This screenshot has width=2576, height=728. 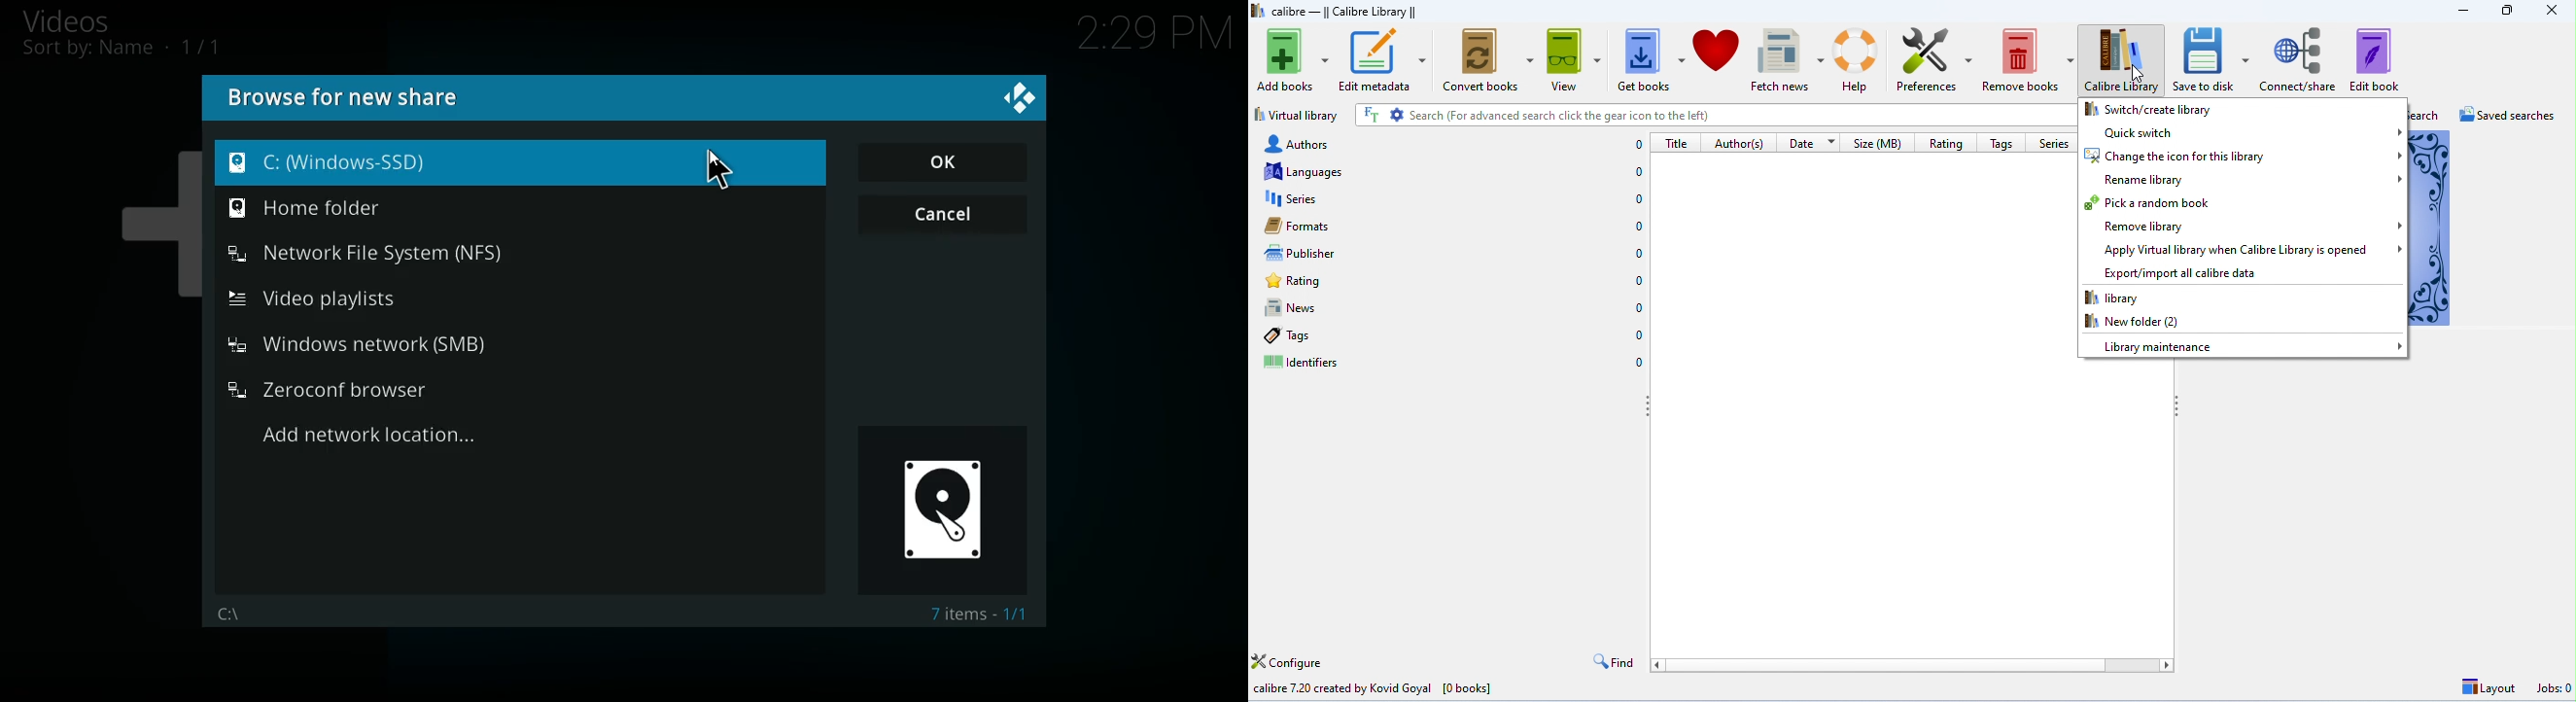 I want to click on Image, so click(x=945, y=506).